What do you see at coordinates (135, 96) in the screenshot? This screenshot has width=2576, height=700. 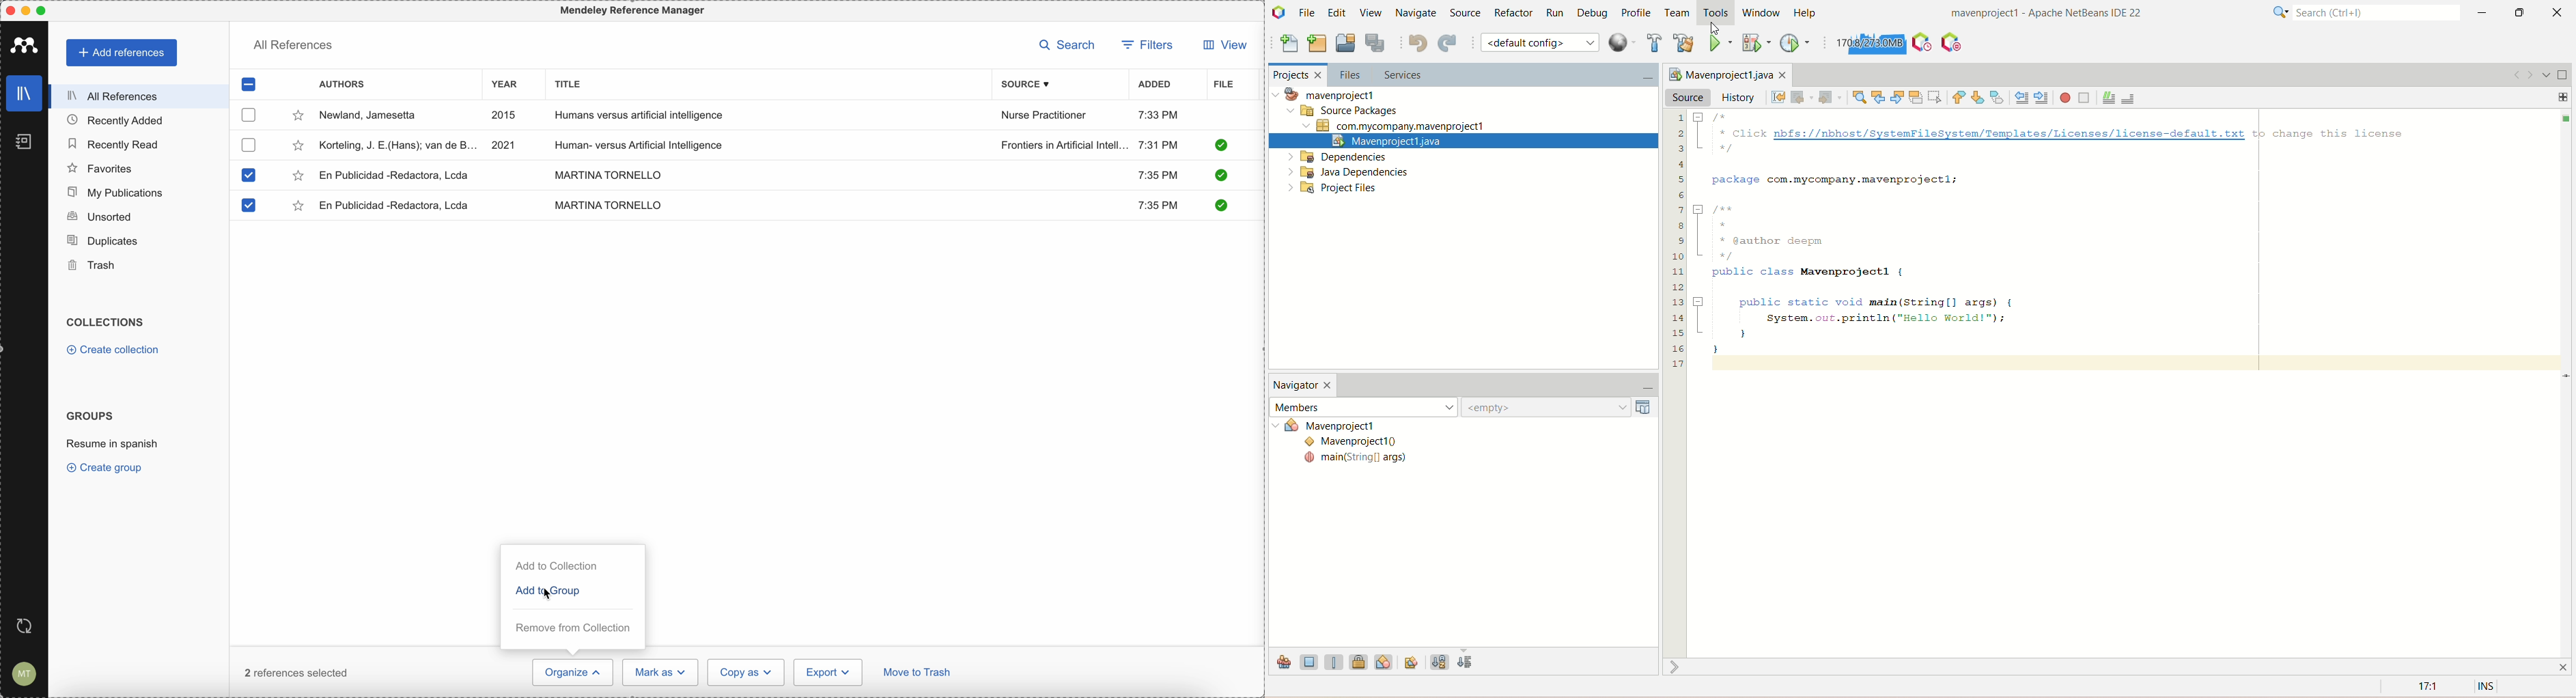 I see `all references` at bounding box center [135, 96].